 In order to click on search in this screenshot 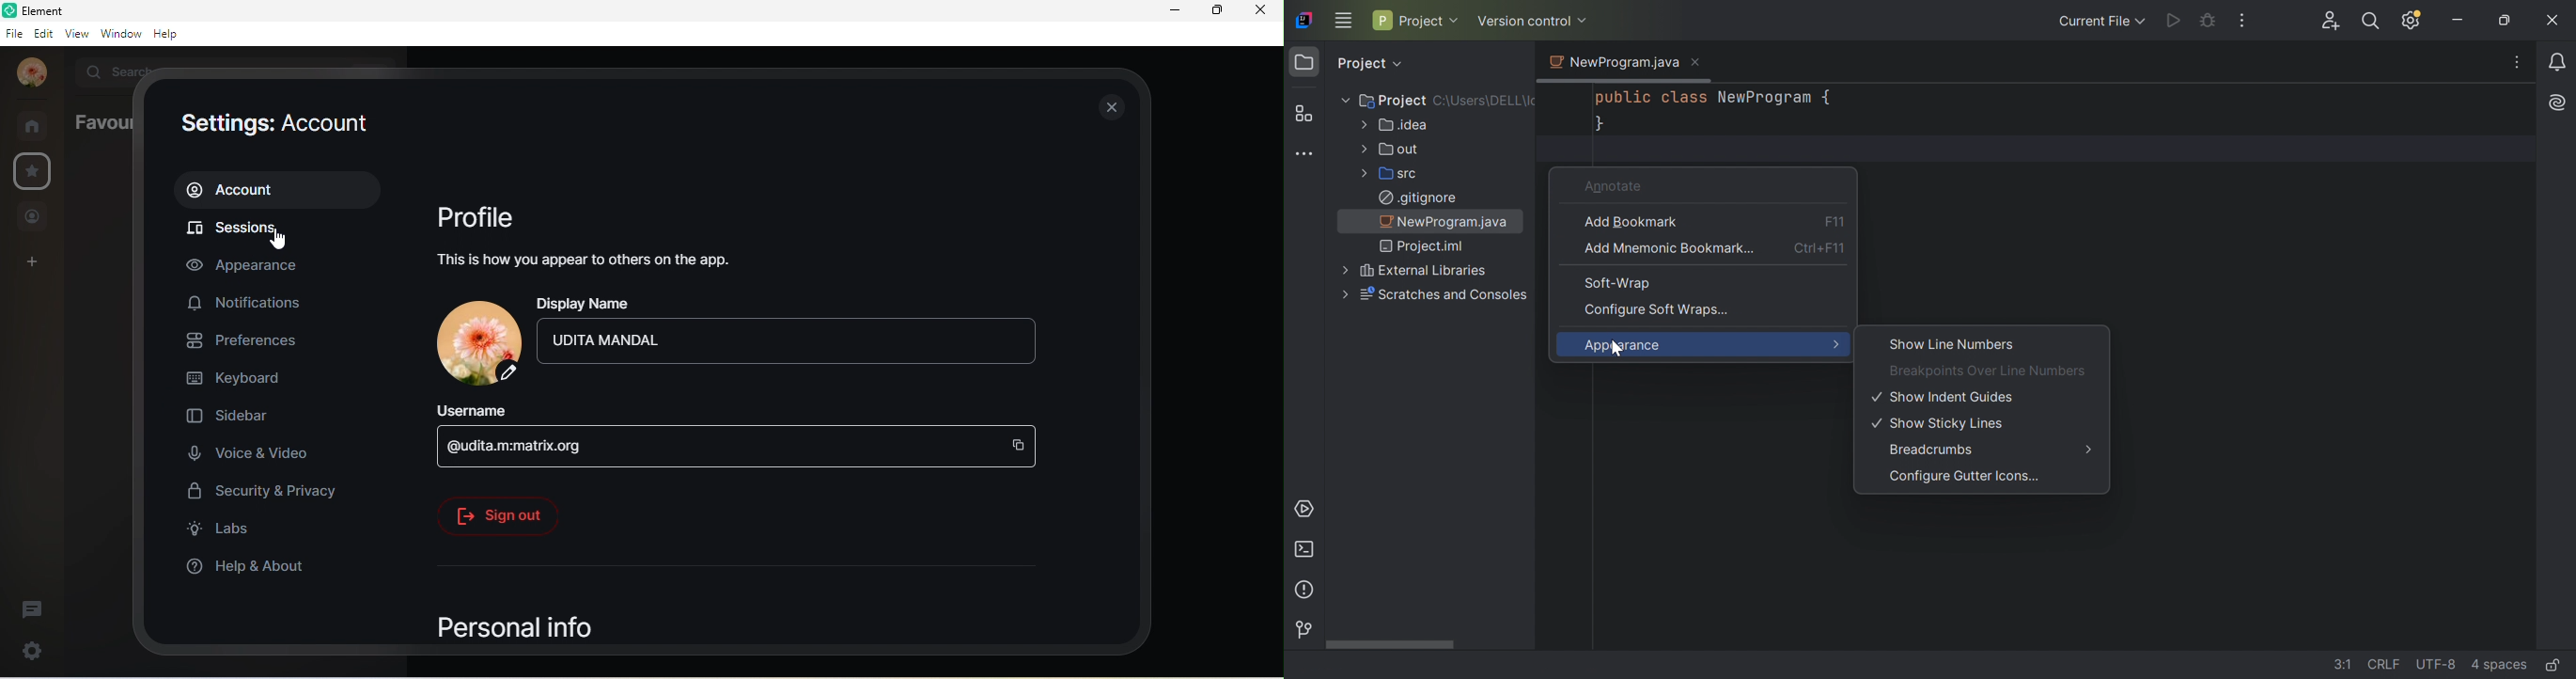, I will do `click(112, 70)`.